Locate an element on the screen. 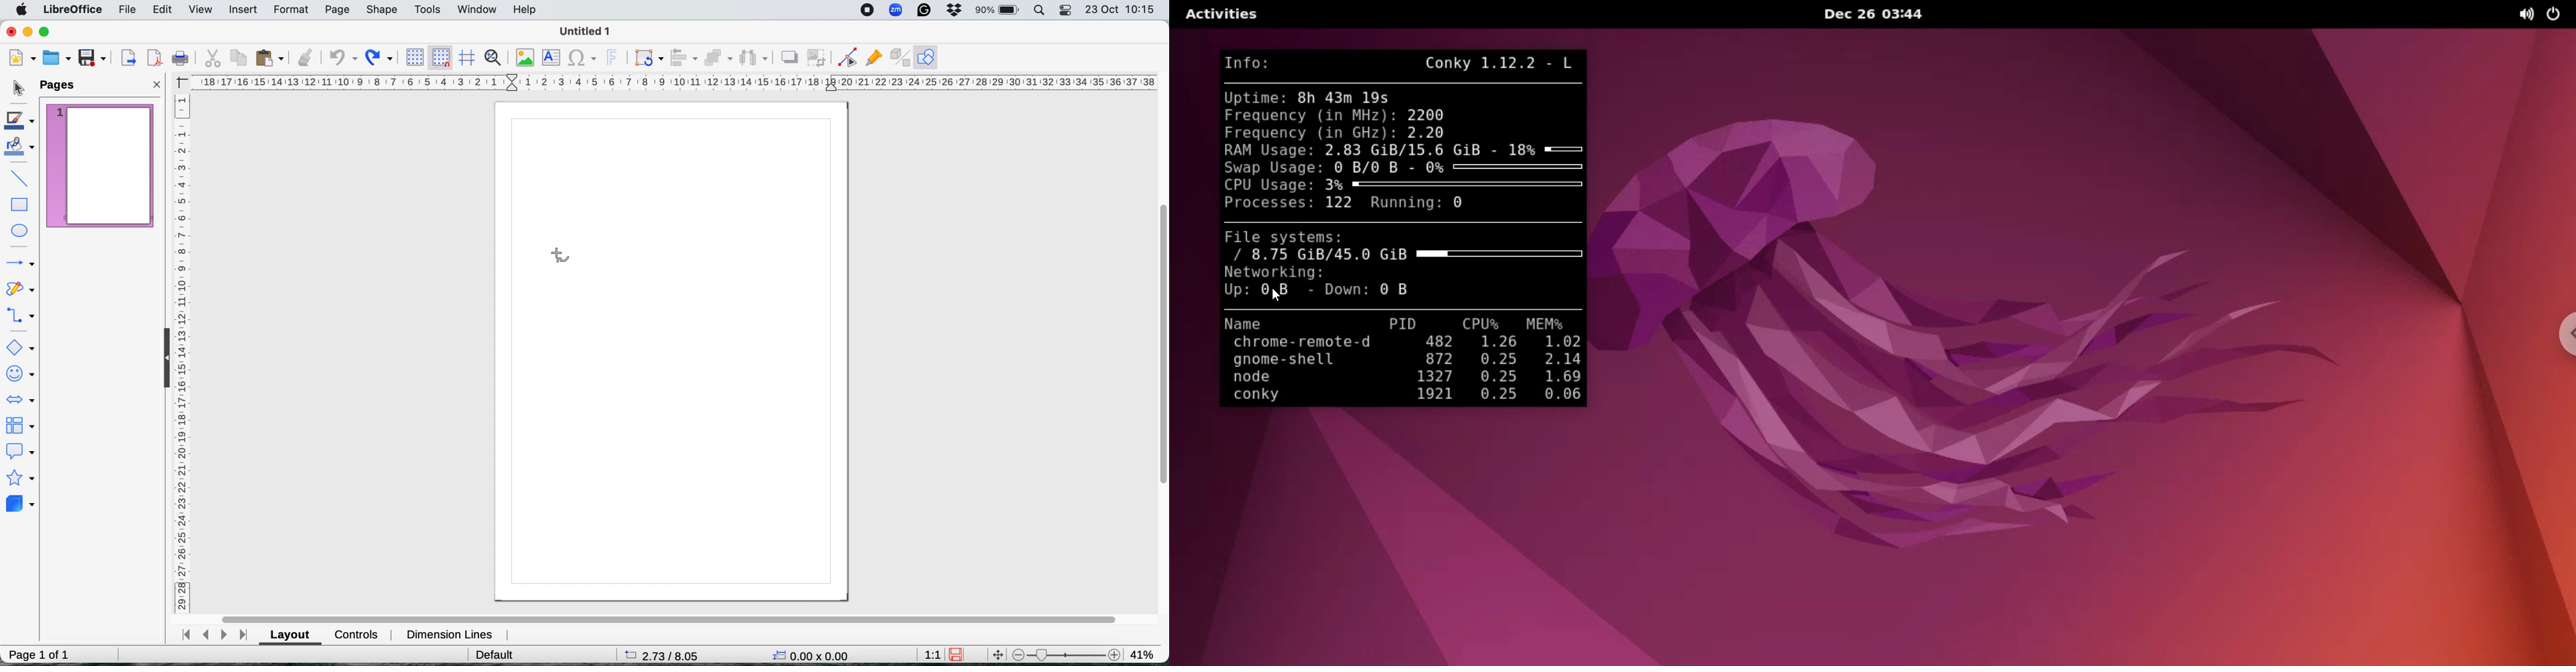 This screenshot has height=672, width=2576. file is located at coordinates (130, 10).